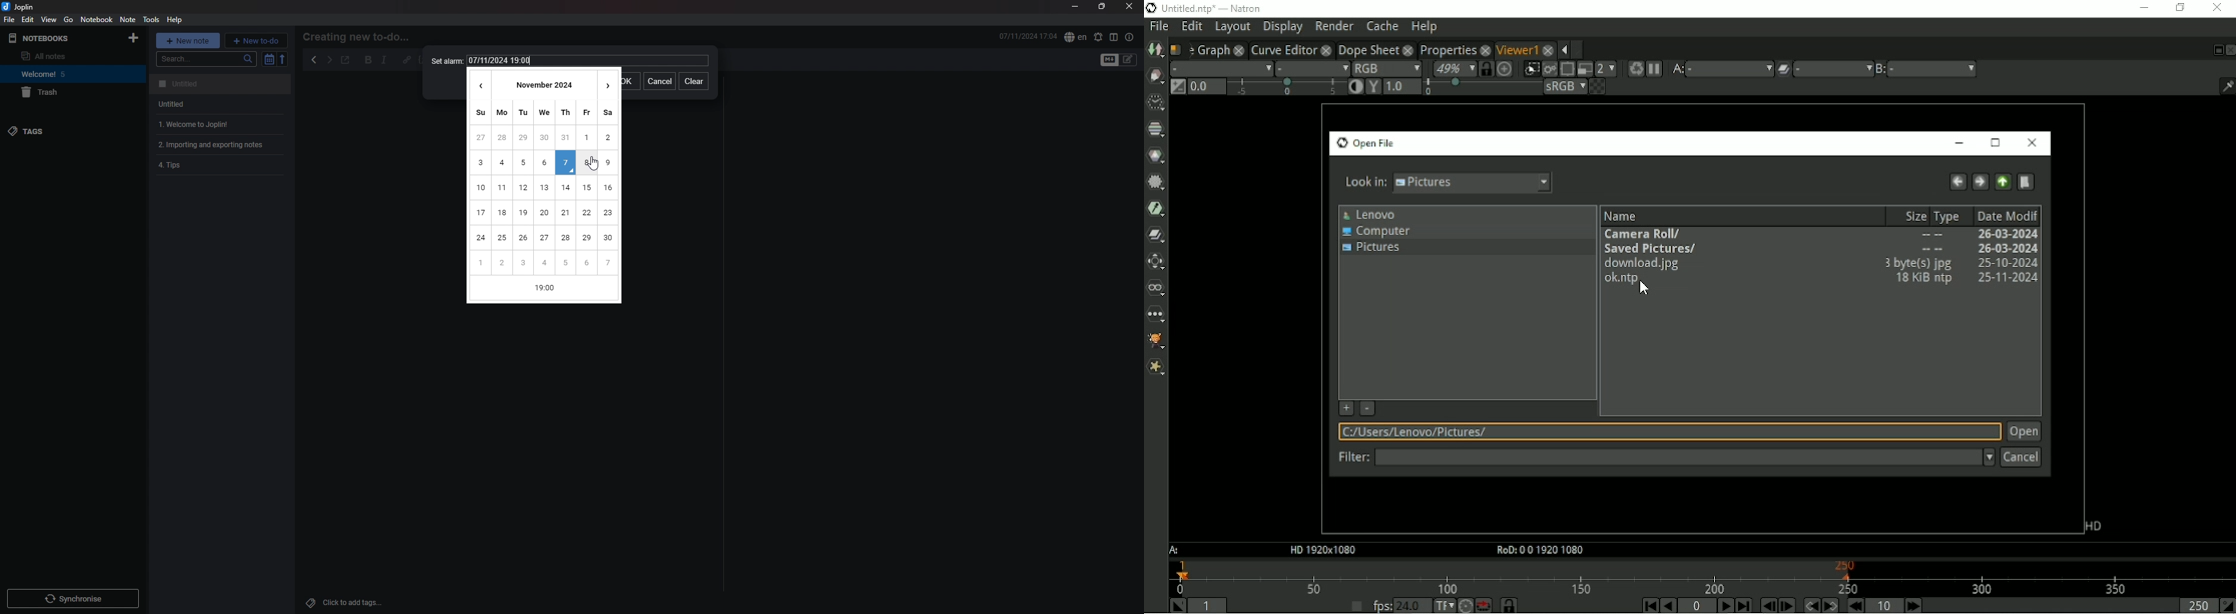  What do you see at coordinates (23, 7) in the screenshot?
I see `joplin` at bounding box center [23, 7].